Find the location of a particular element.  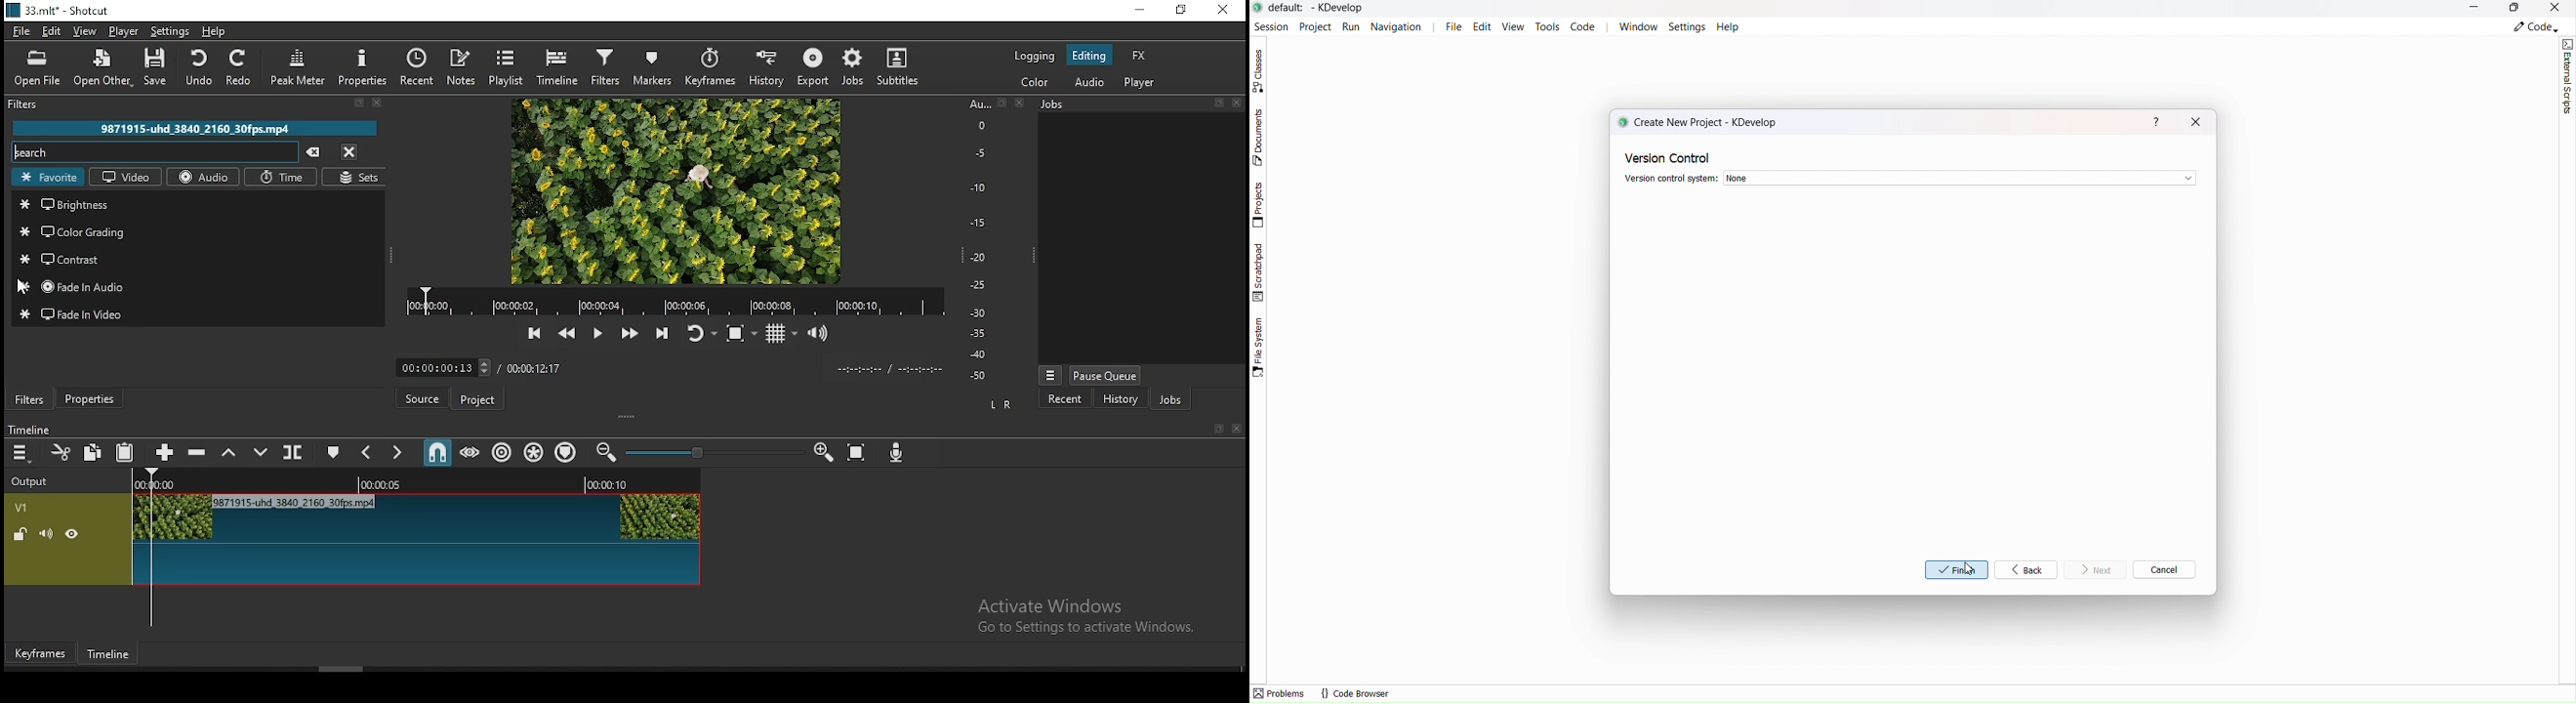

filters is located at coordinates (29, 400).